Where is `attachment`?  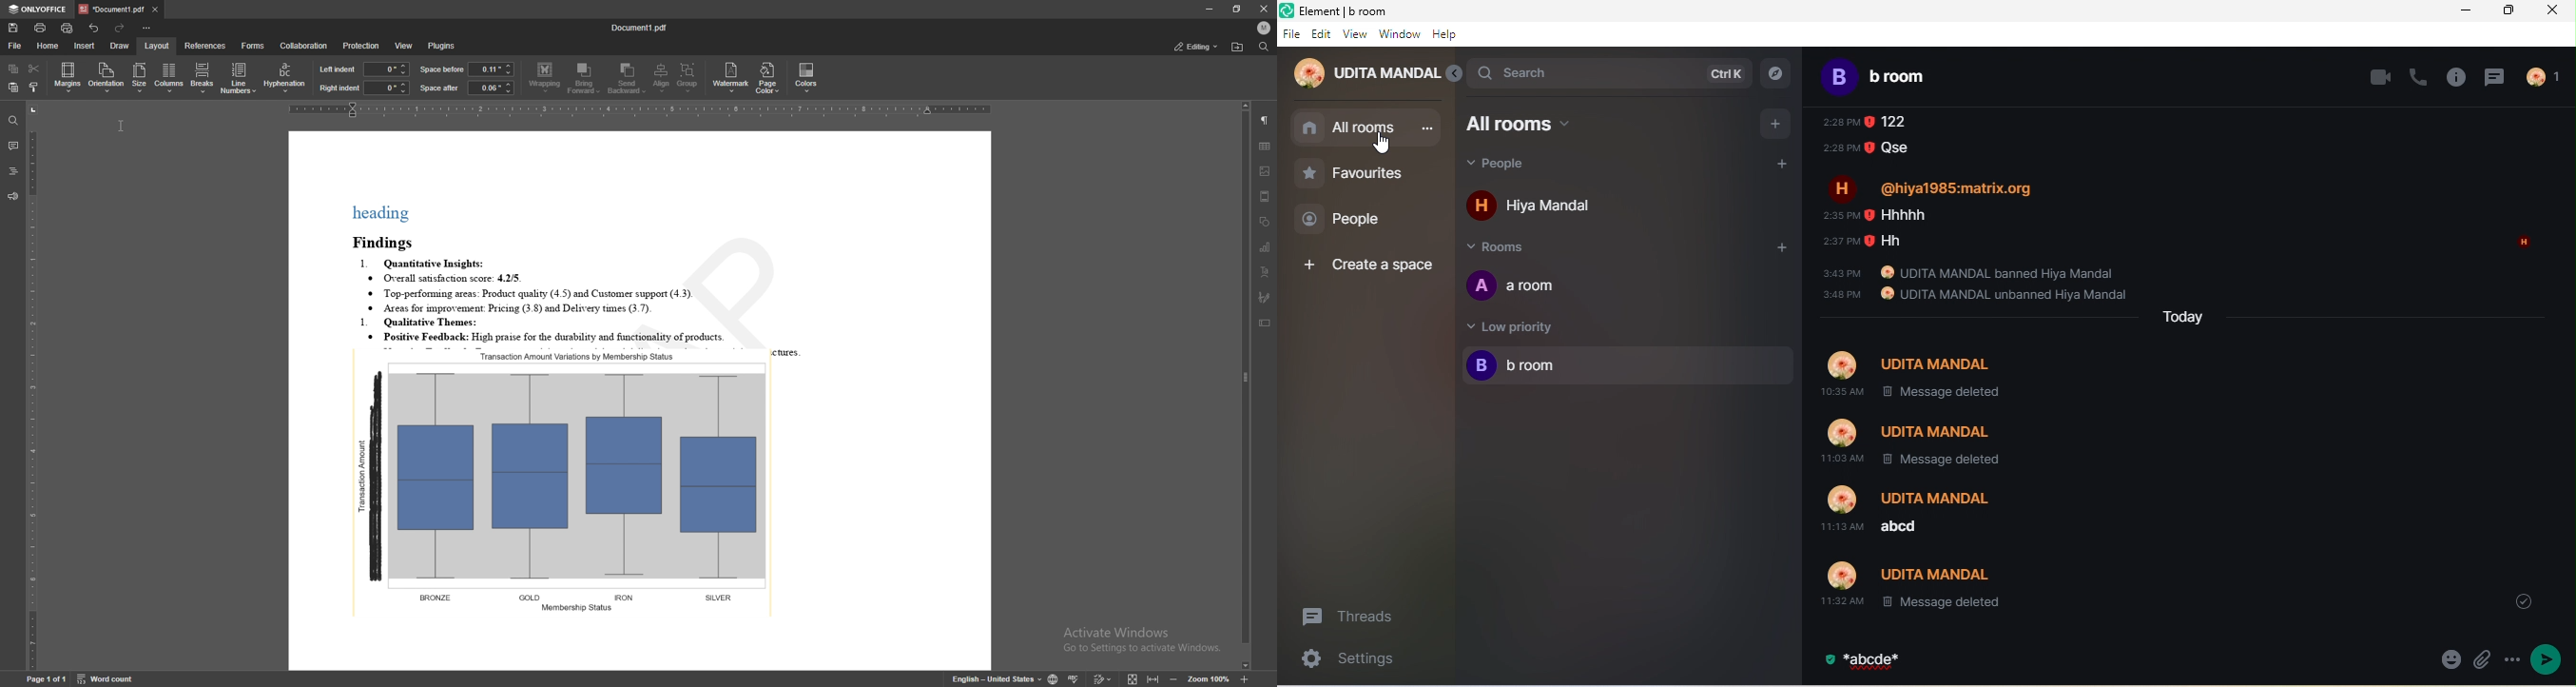
attachment is located at coordinates (2480, 660).